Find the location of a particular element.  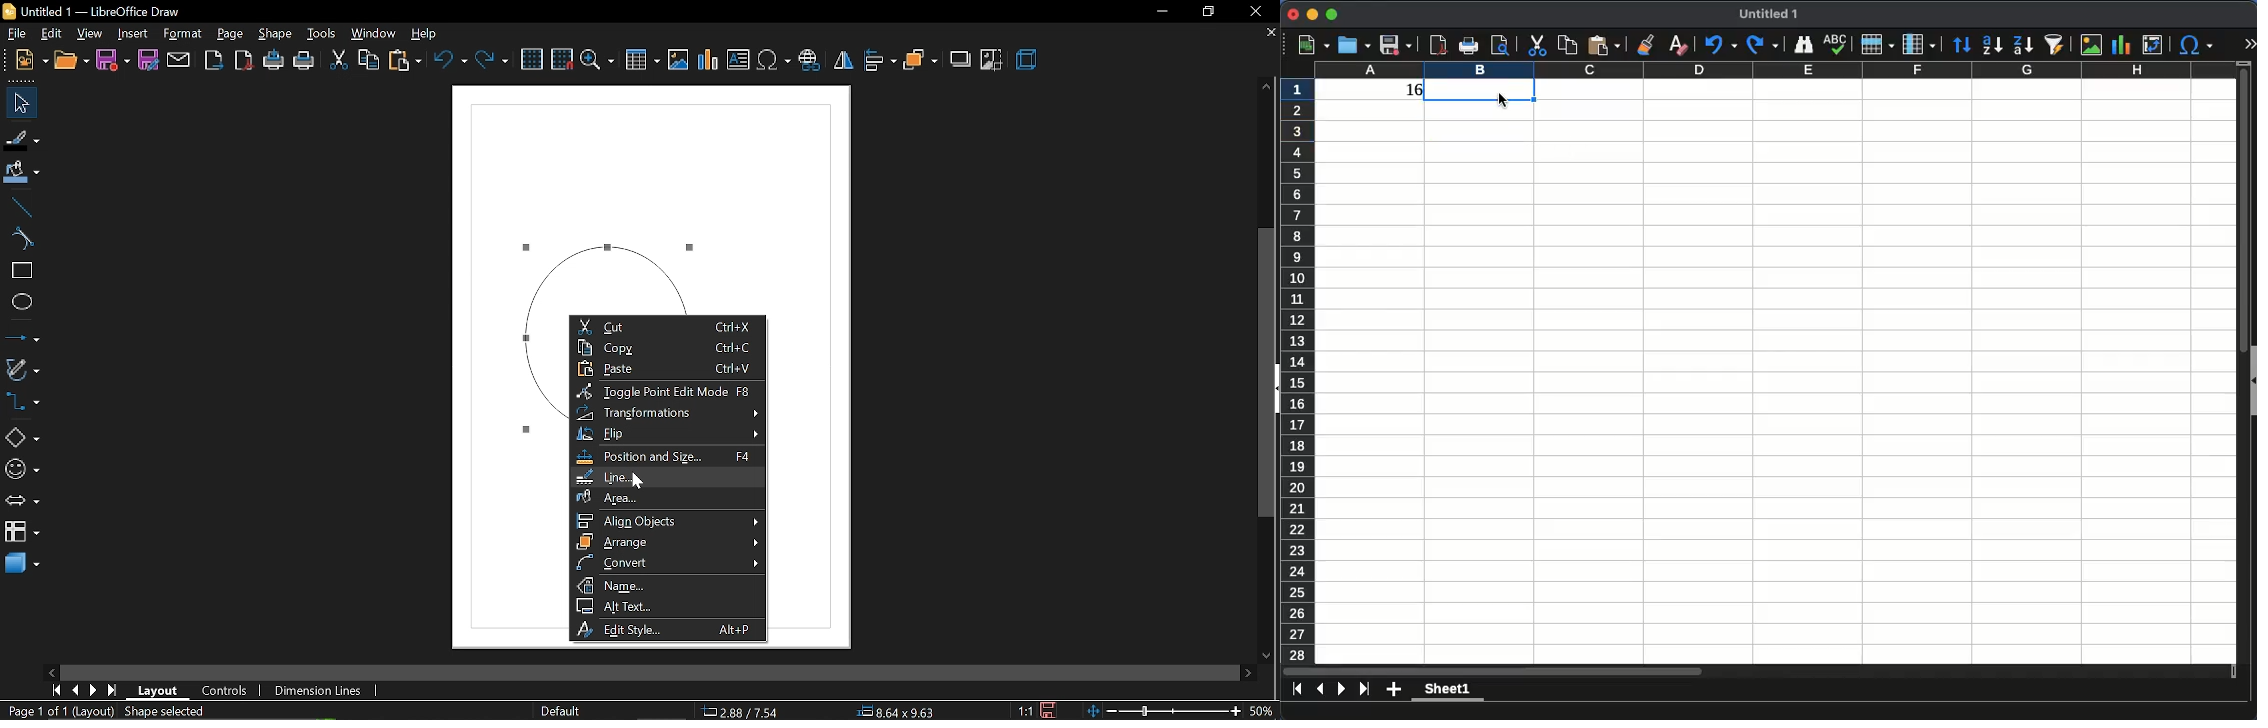

crop is located at coordinates (991, 59).